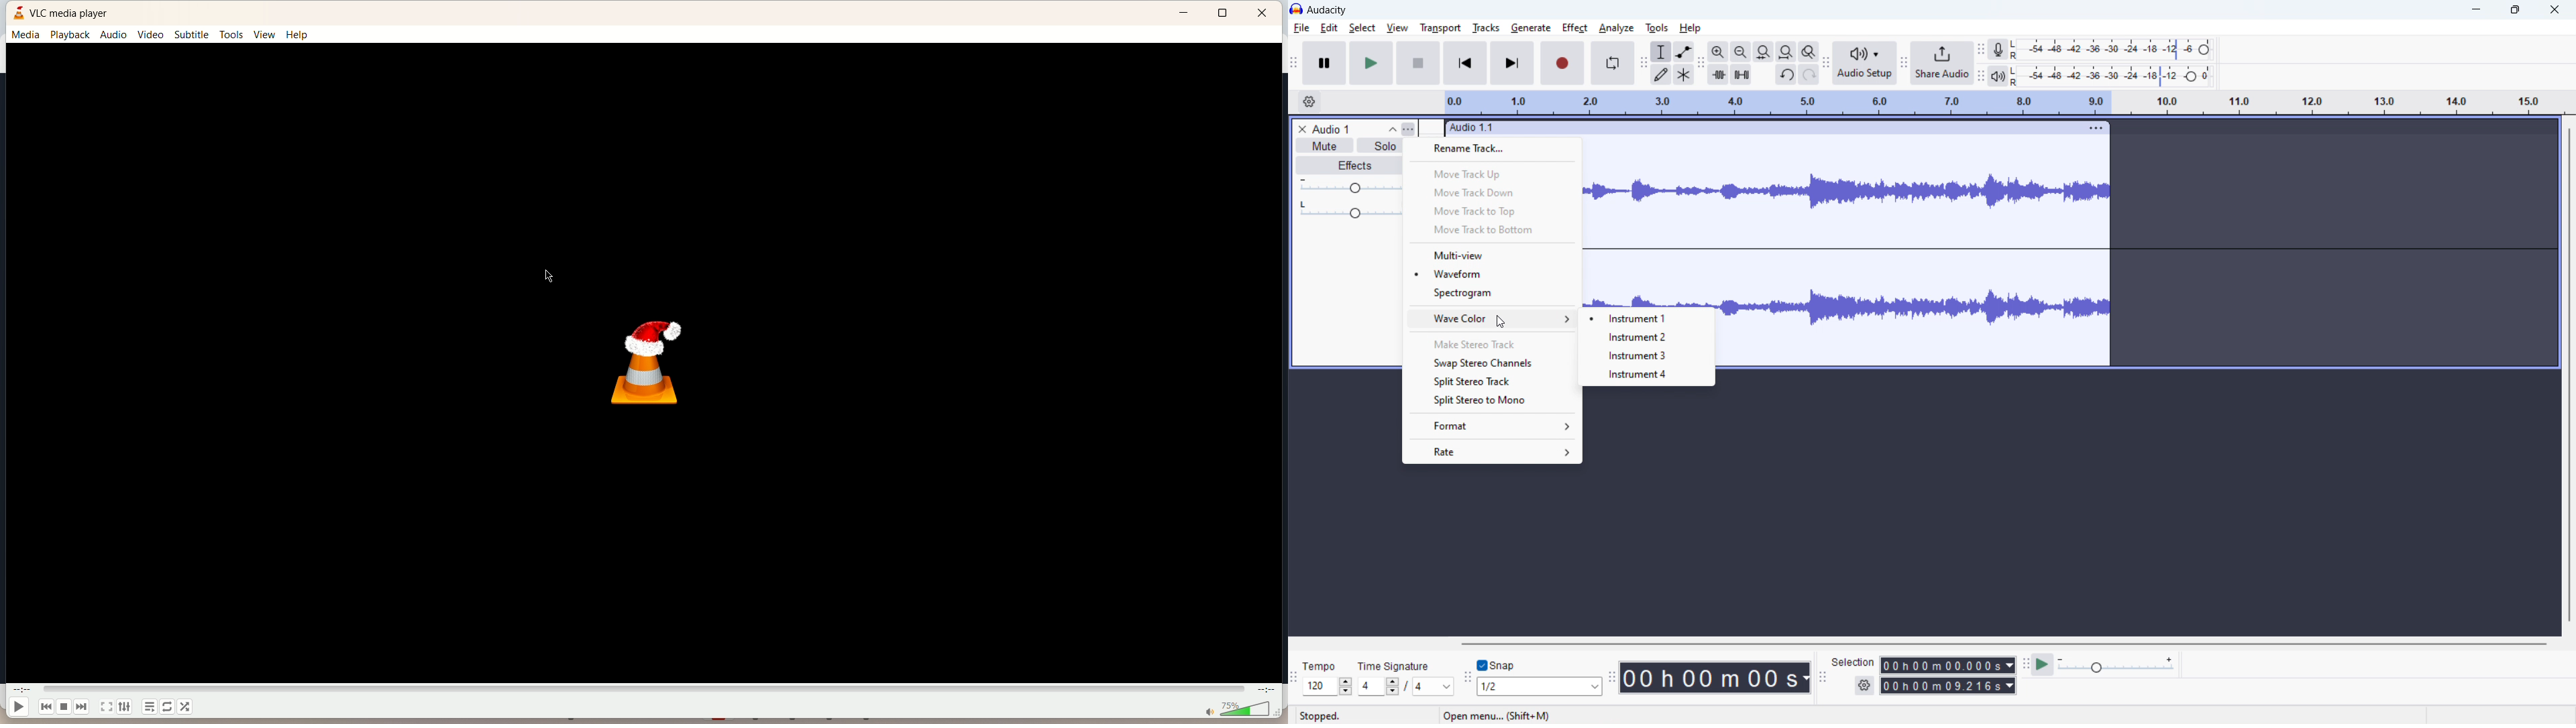 The width and height of the screenshot is (2576, 728). What do you see at coordinates (1540, 686) in the screenshot?
I see `set snappping` at bounding box center [1540, 686].